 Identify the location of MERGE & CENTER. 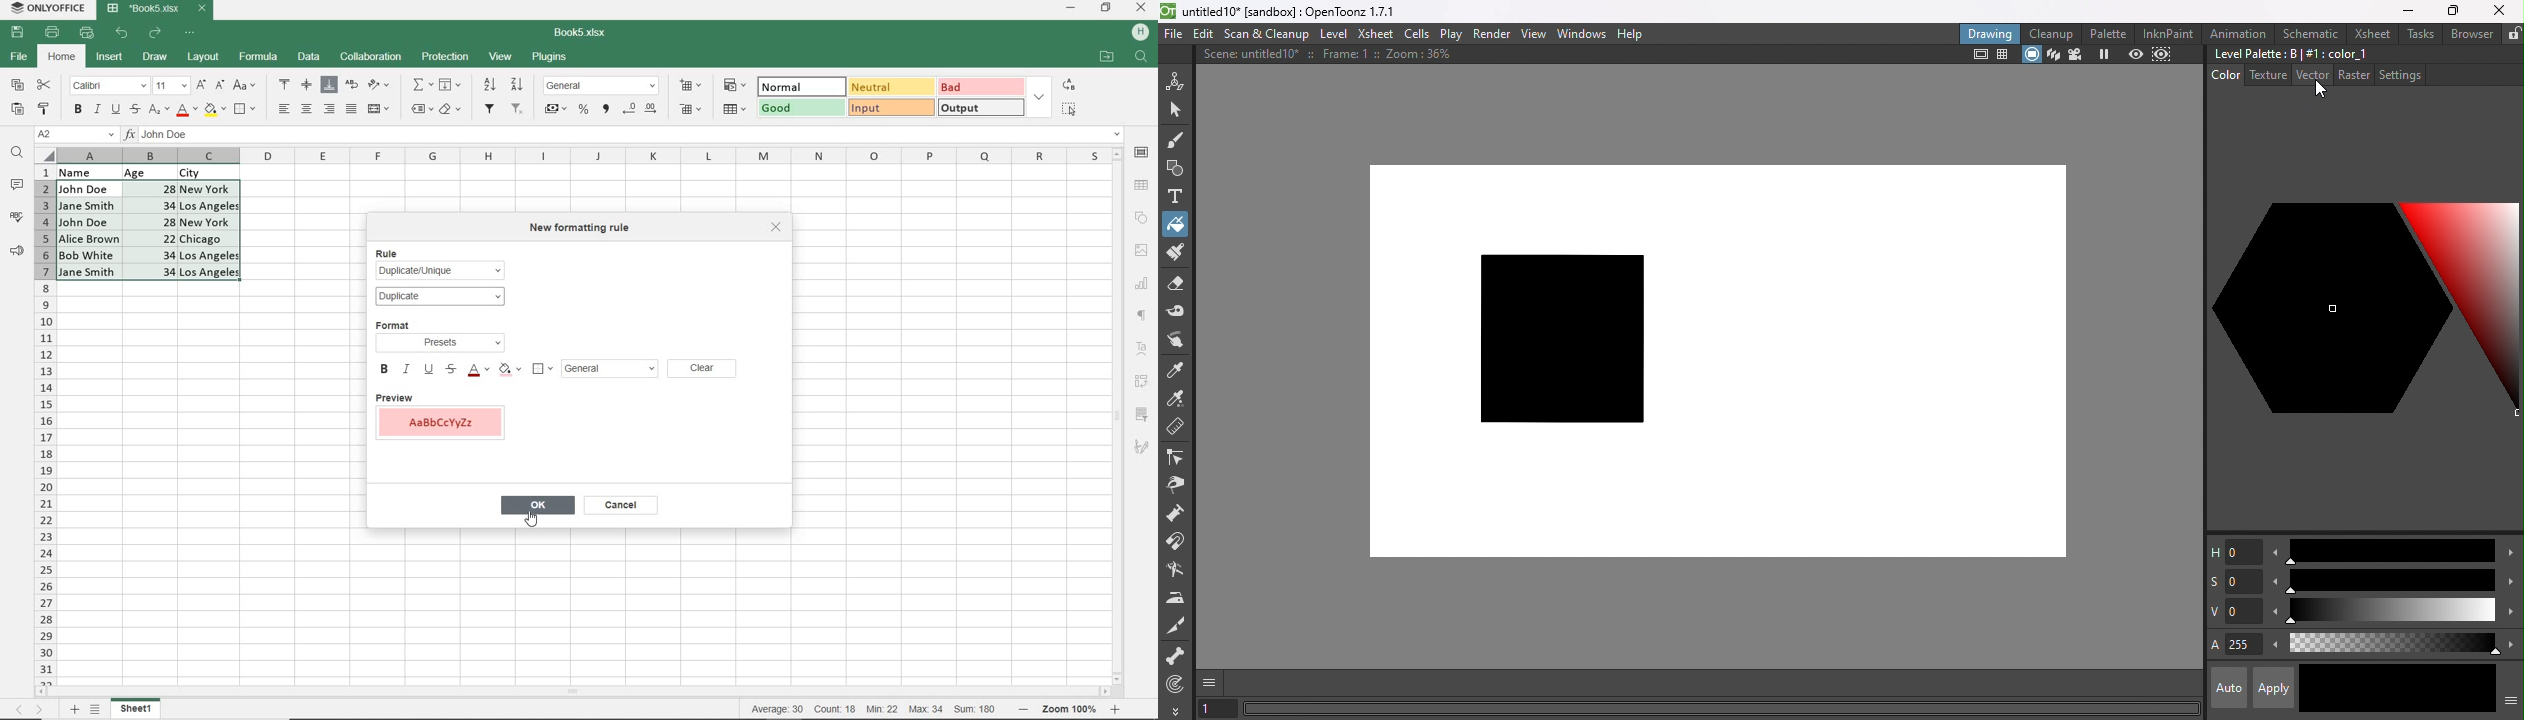
(379, 109).